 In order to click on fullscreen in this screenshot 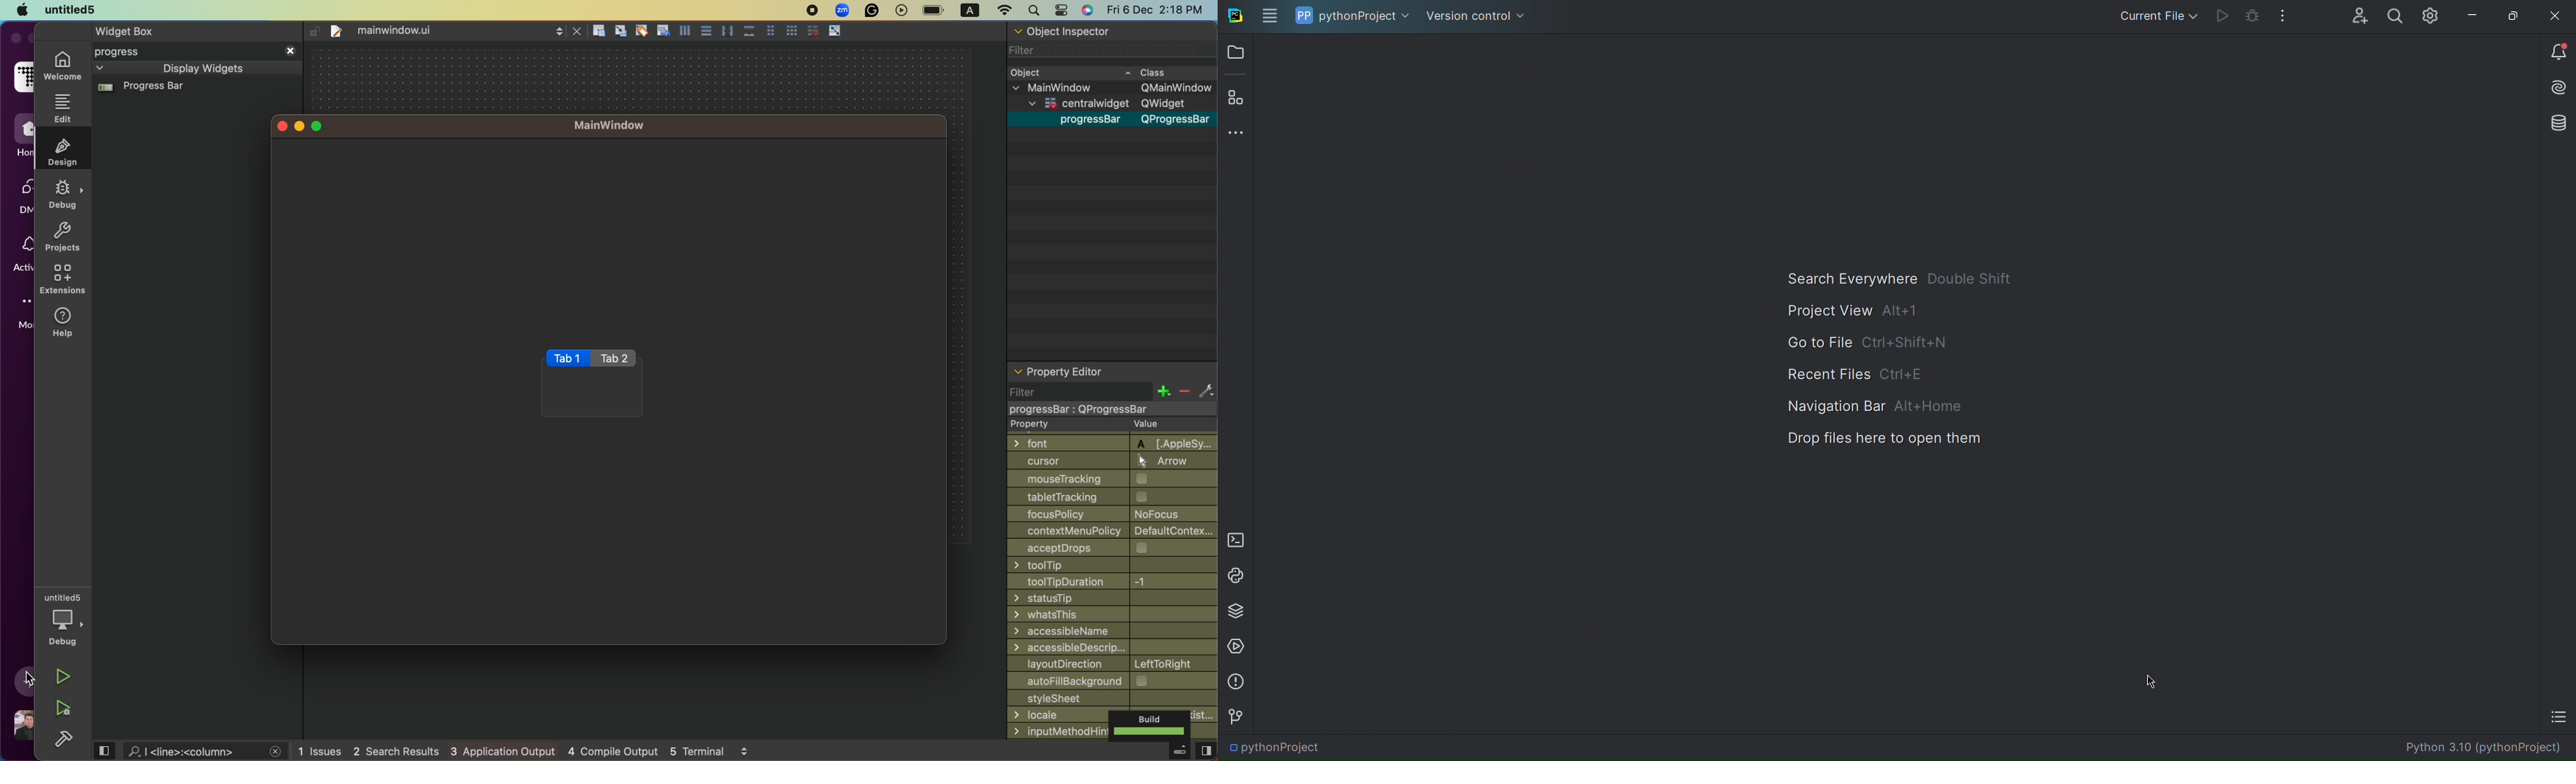, I will do `click(318, 126)`.